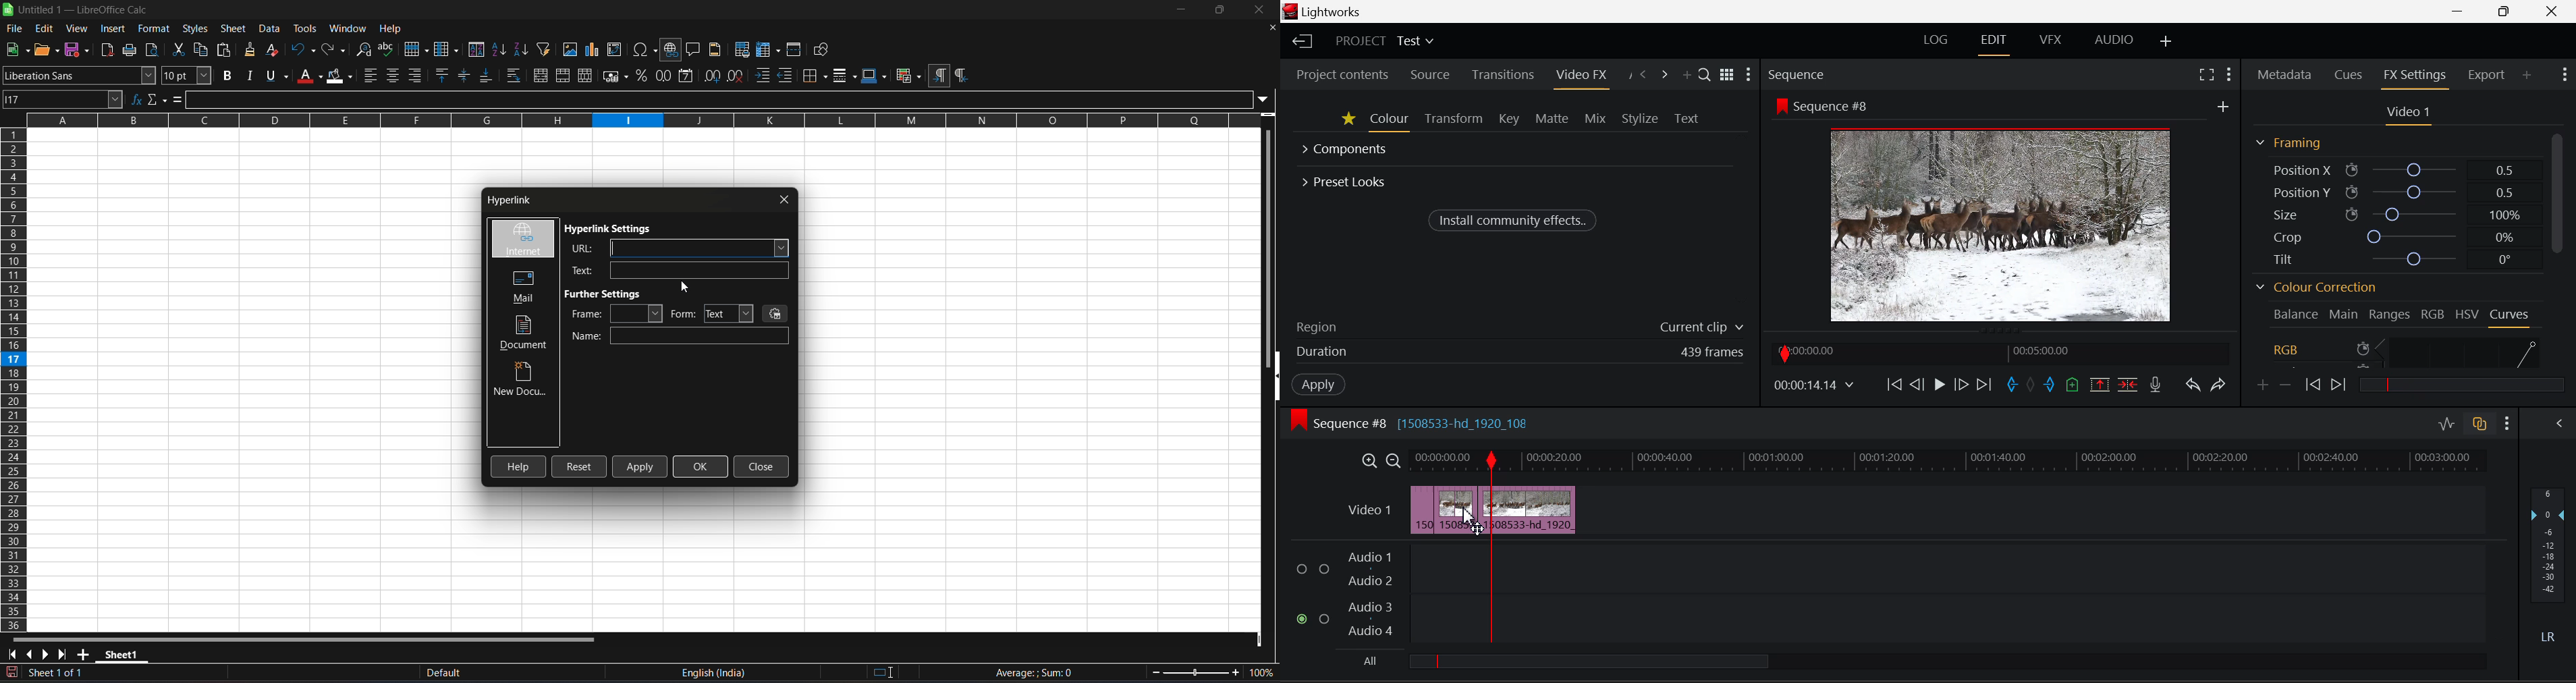 Image resolution: width=2576 pixels, height=700 pixels. I want to click on spelling, so click(388, 49).